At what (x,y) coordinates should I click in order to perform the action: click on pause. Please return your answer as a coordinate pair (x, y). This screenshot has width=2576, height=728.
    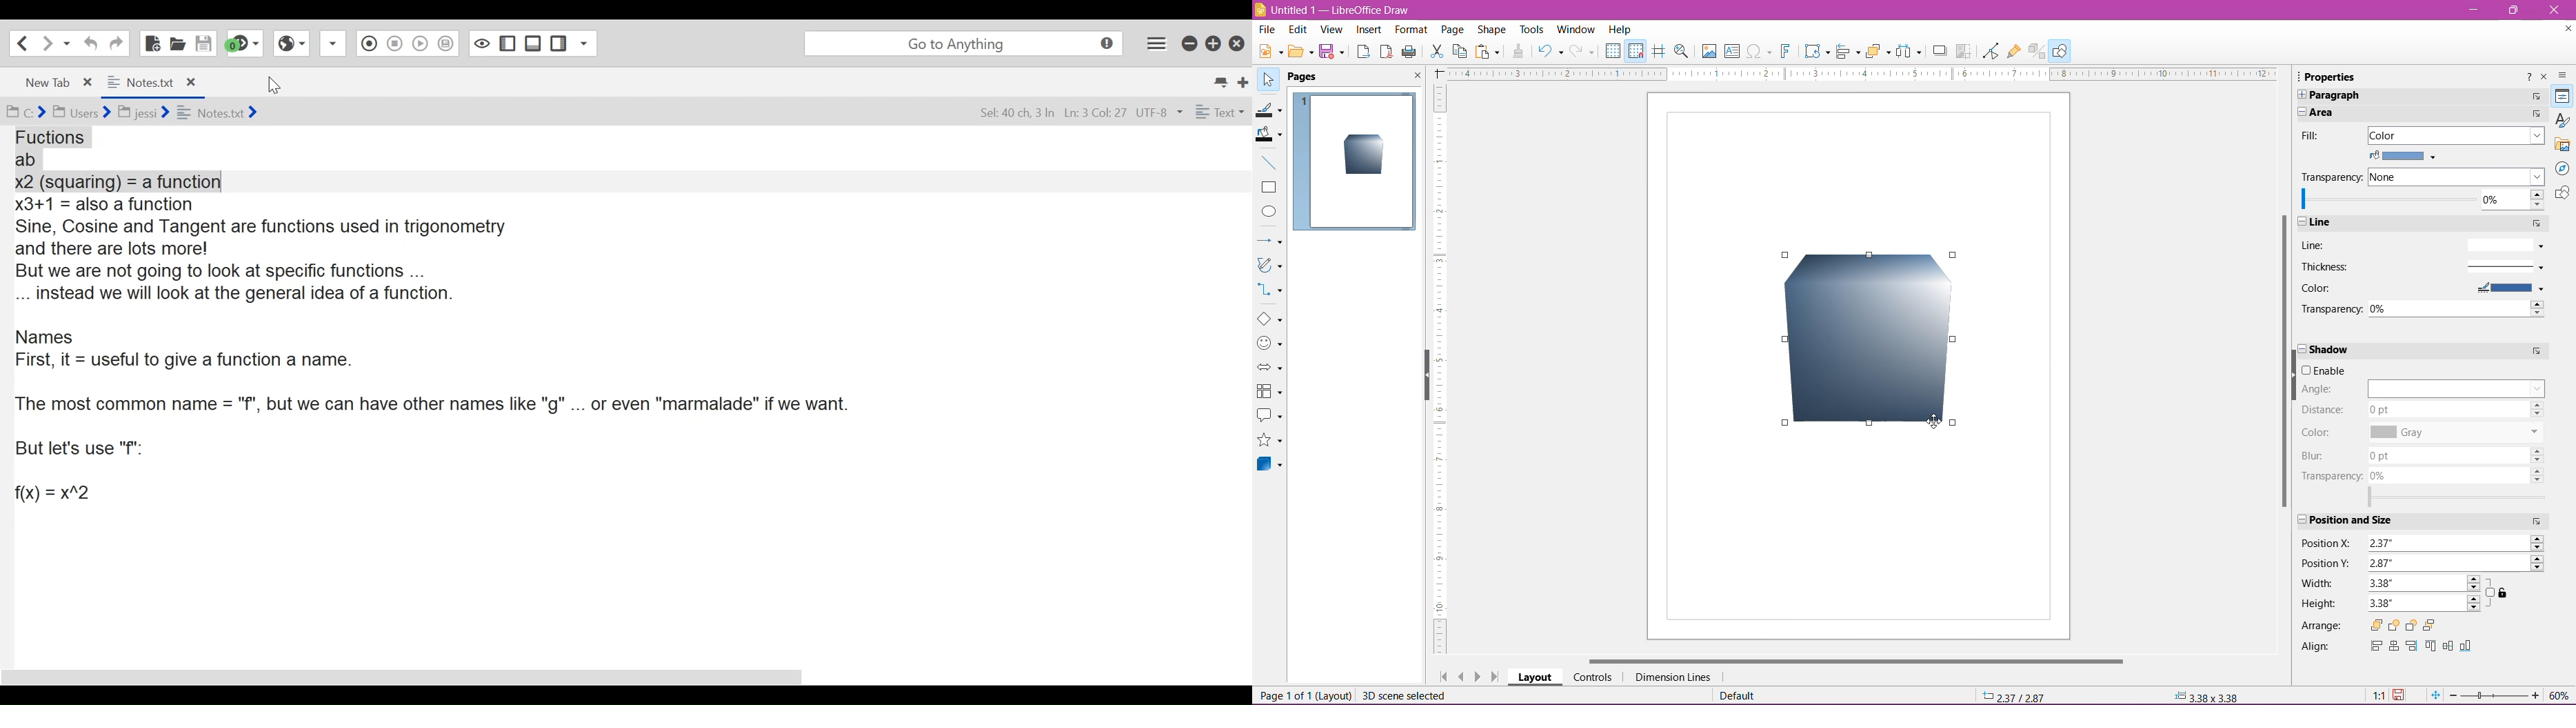
    Looking at the image, I should click on (369, 40).